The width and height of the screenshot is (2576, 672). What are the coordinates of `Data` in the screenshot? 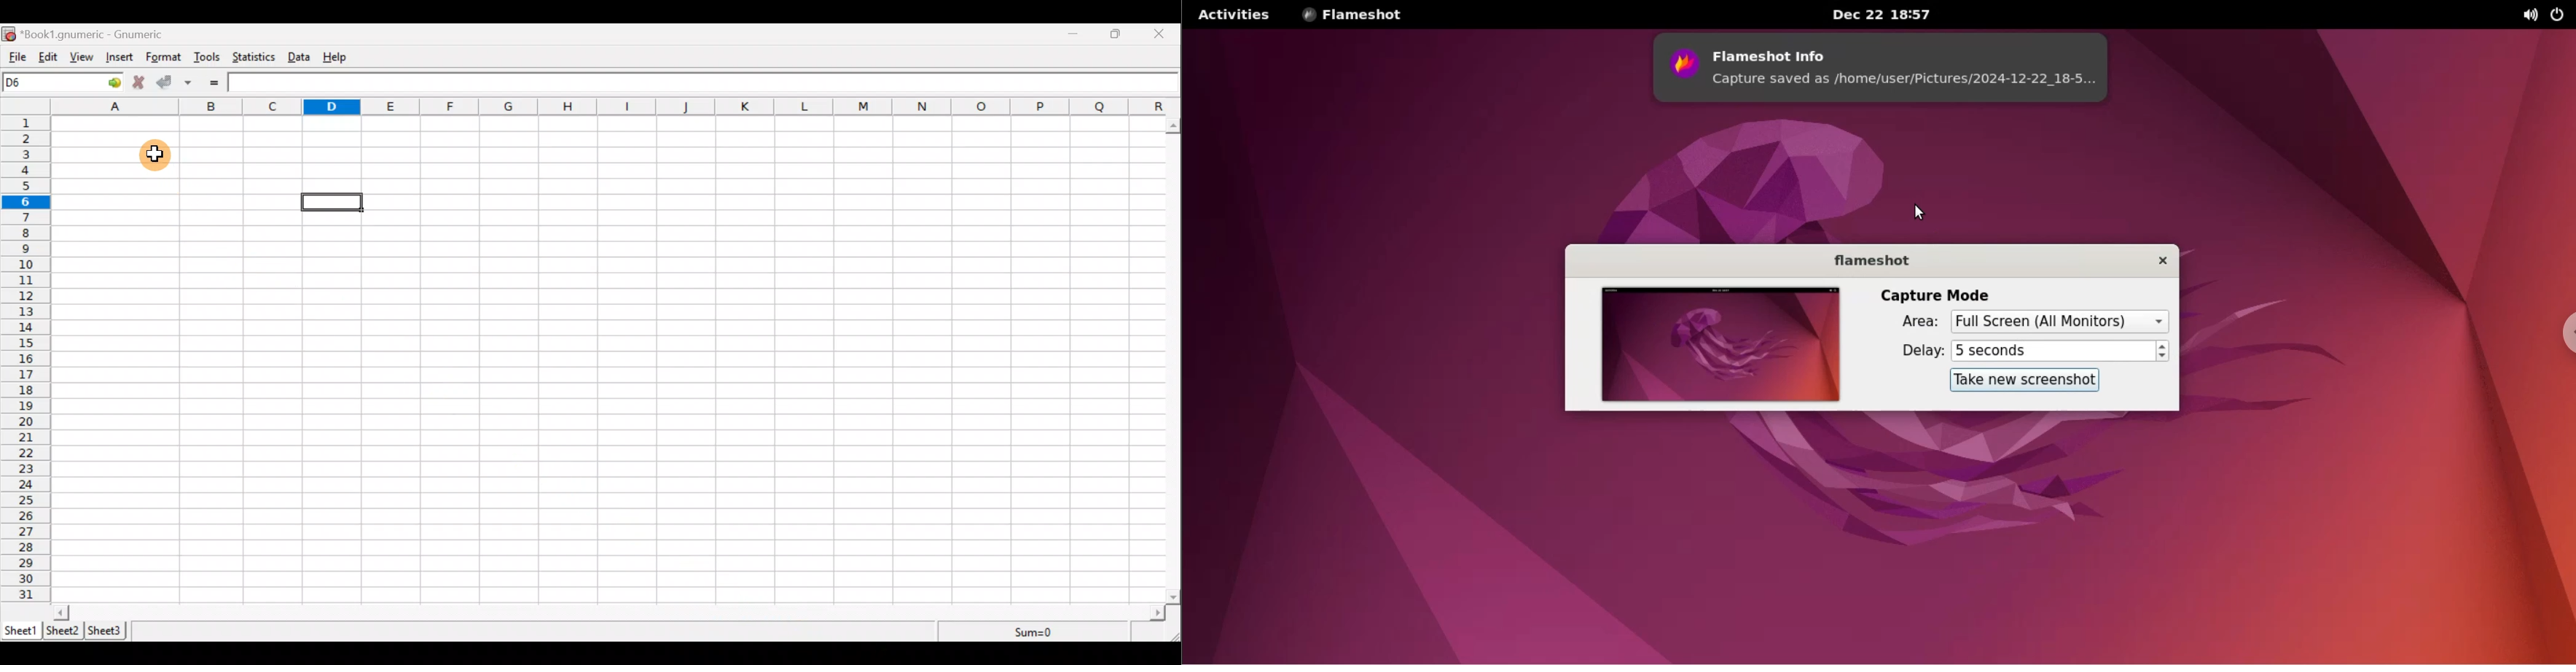 It's located at (303, 57).